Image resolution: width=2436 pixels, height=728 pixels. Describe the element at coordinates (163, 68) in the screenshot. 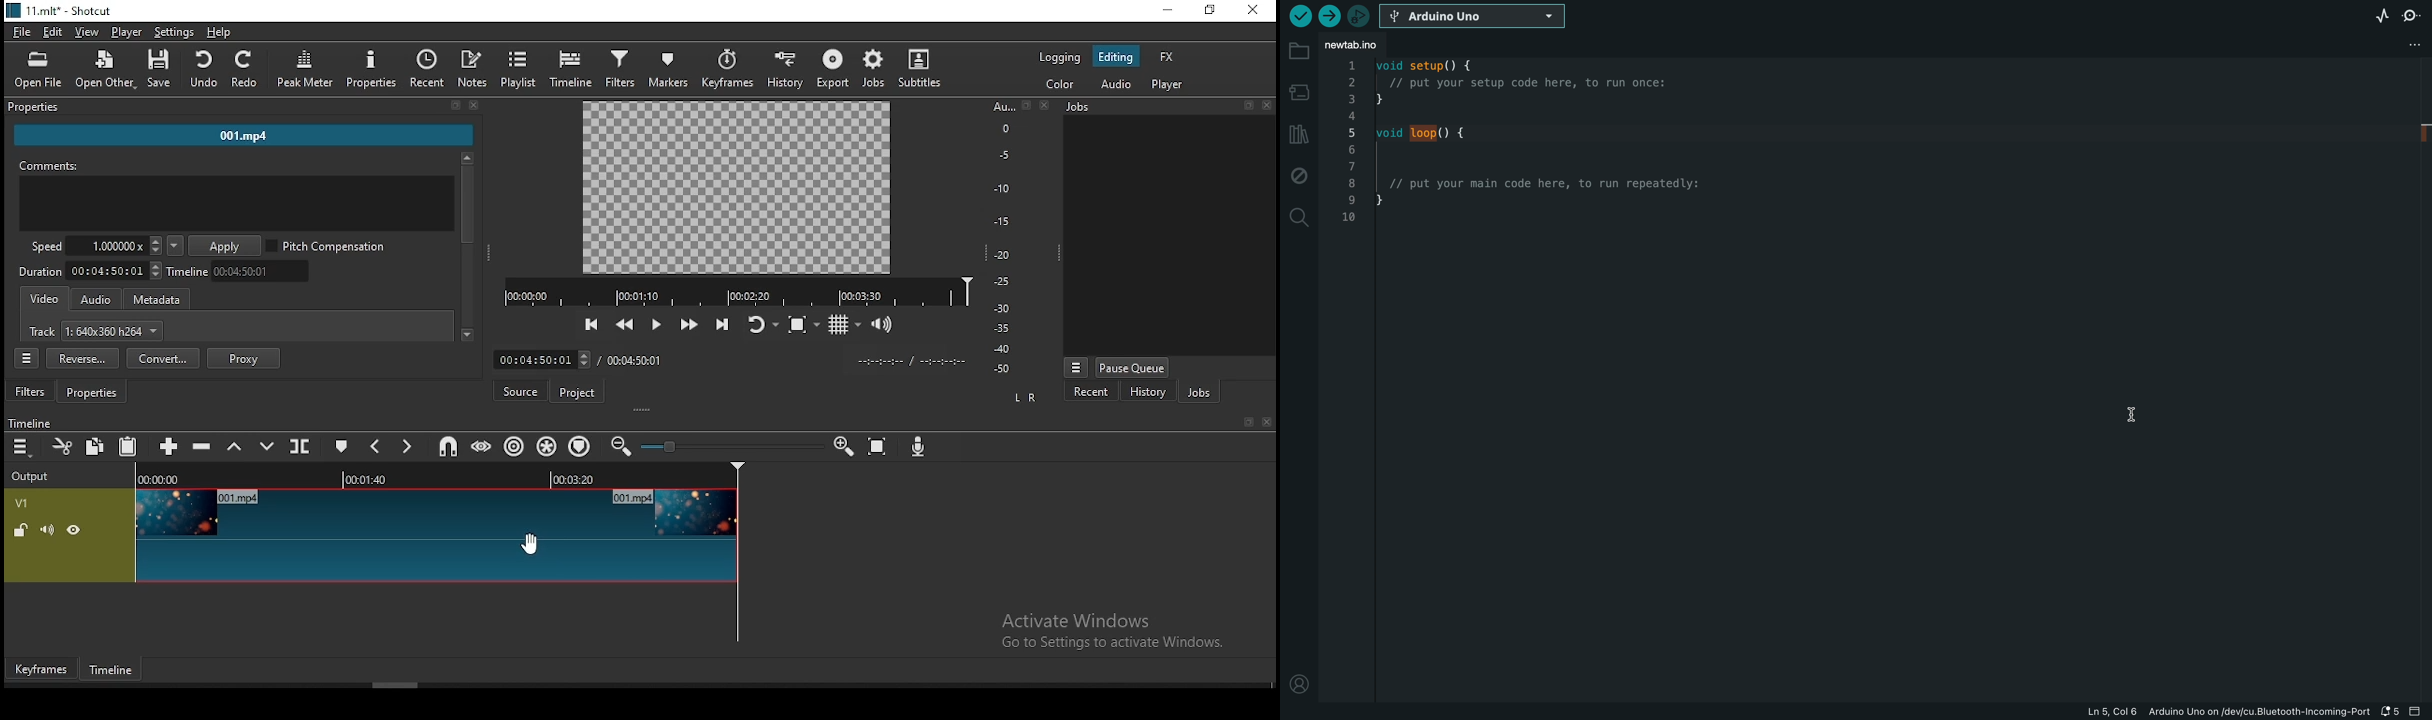

I see `save` at that location.